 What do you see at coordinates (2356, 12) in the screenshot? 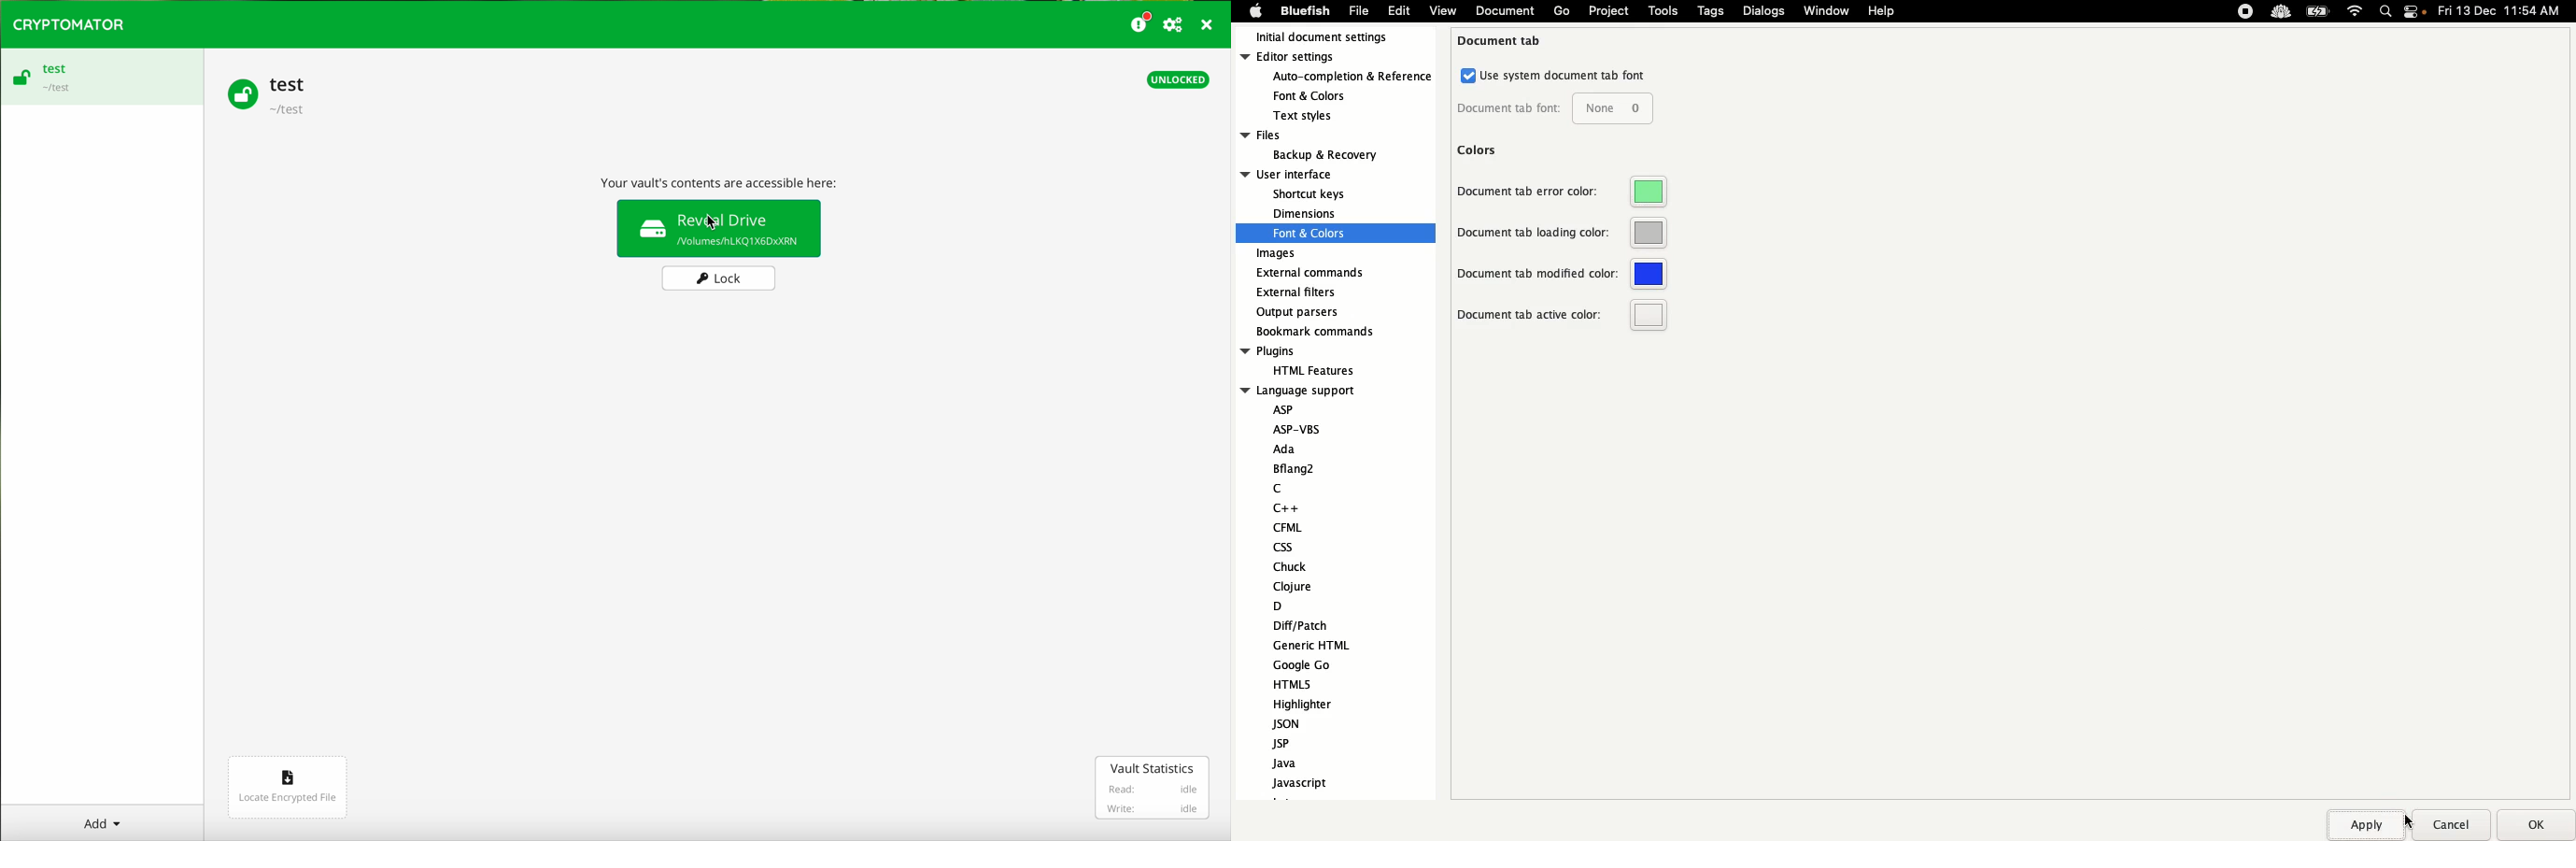
I see `Internet` at bounding box center [2356, 12].